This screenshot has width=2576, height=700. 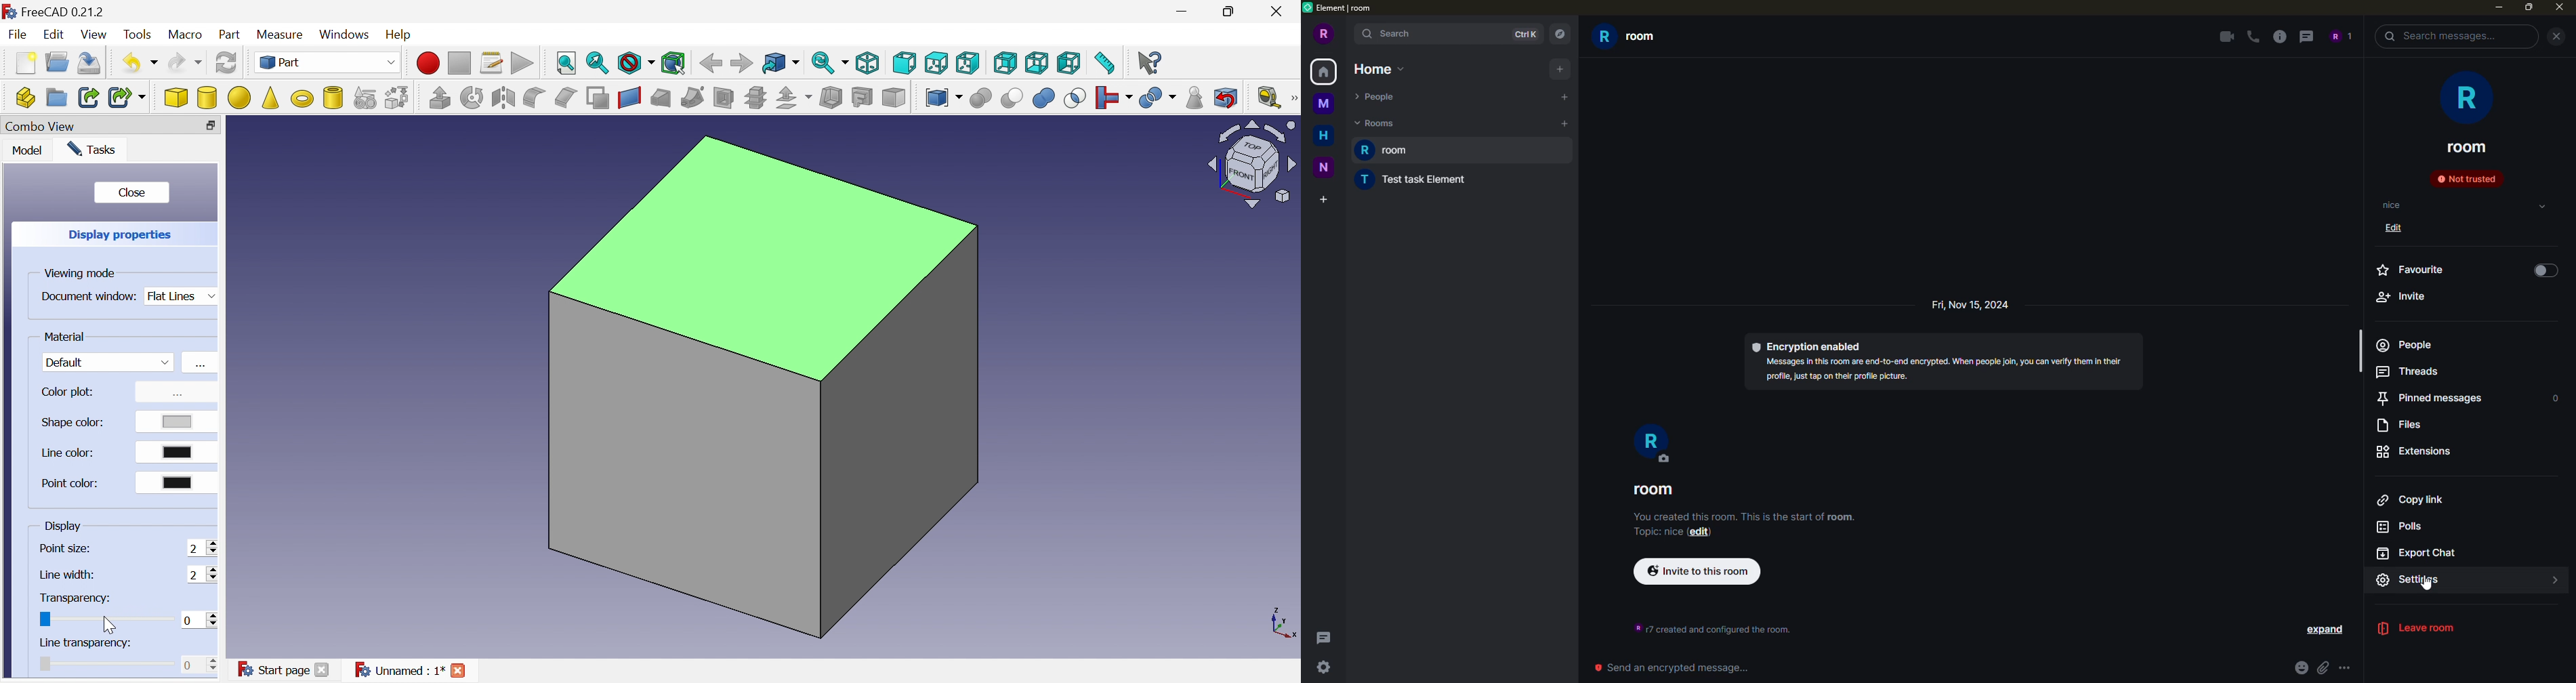 What do you see at coordinates (2423, 580) in the screenshot?
I see `settings` at bounding box center [2423, 580].